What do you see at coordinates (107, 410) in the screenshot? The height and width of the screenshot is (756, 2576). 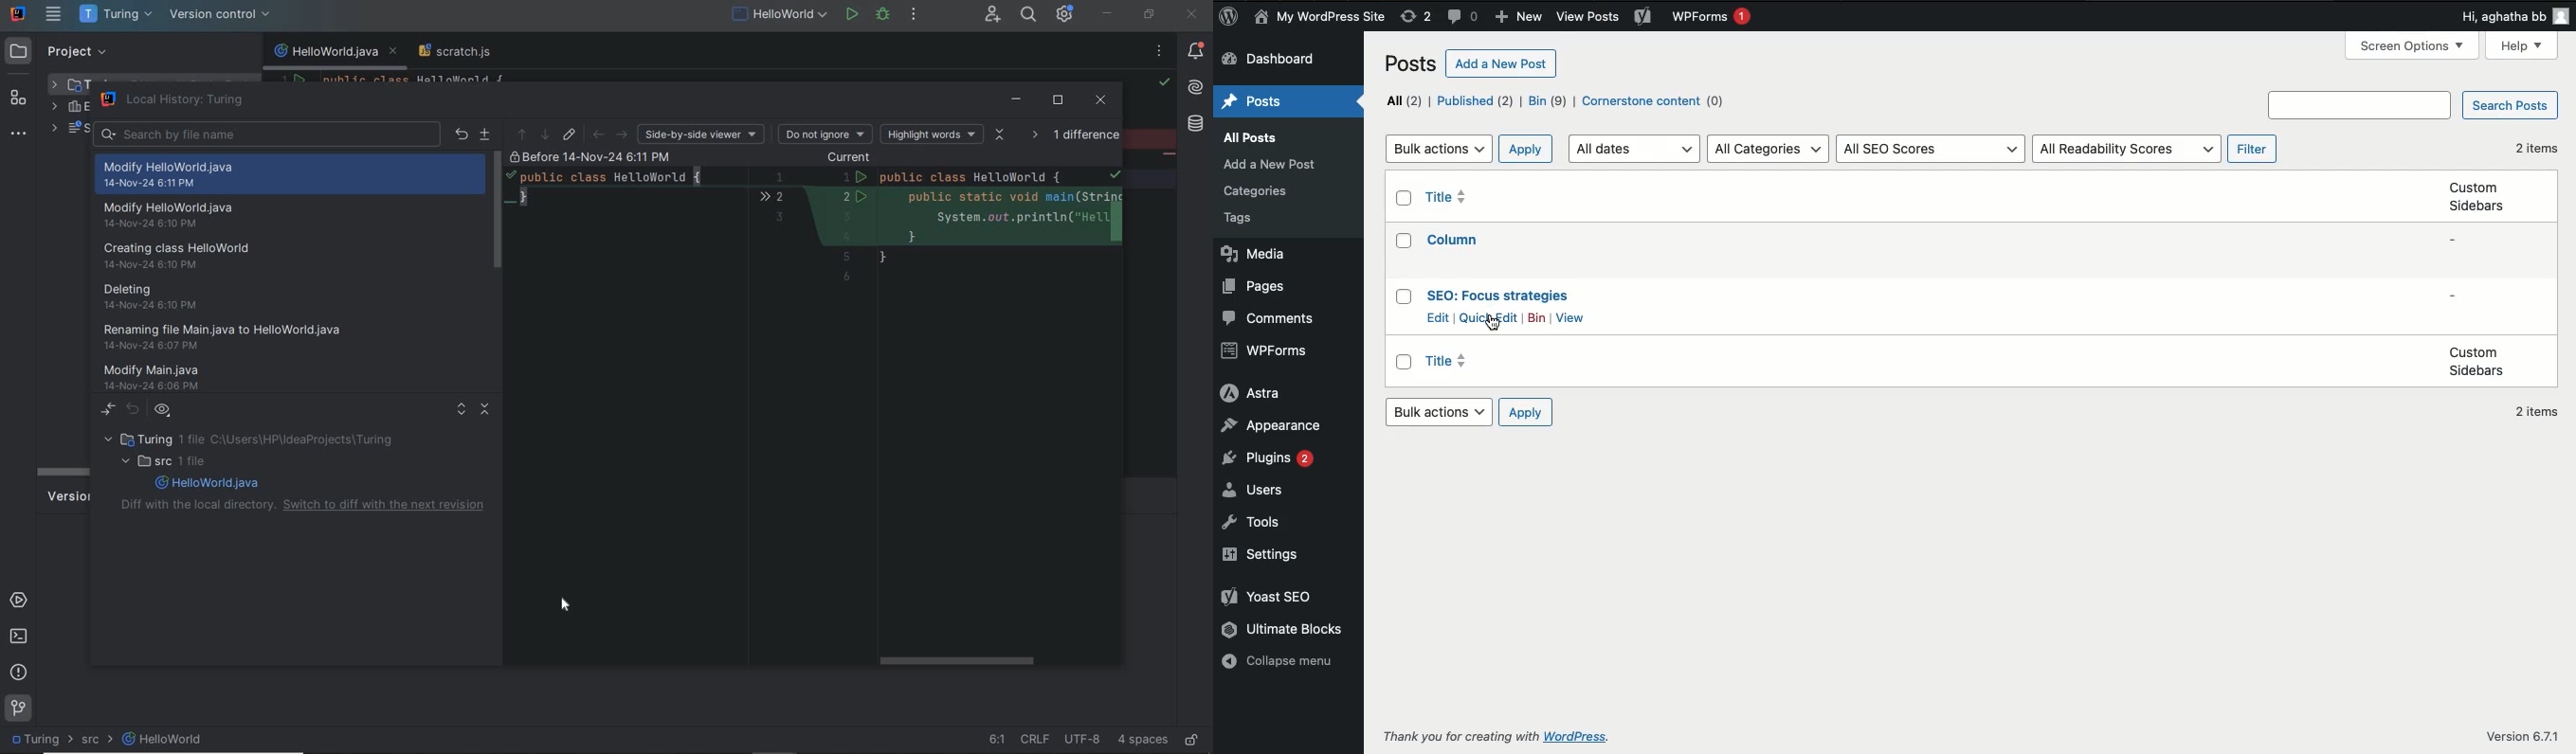 I see `show diff` at bounding box center [107, 410].